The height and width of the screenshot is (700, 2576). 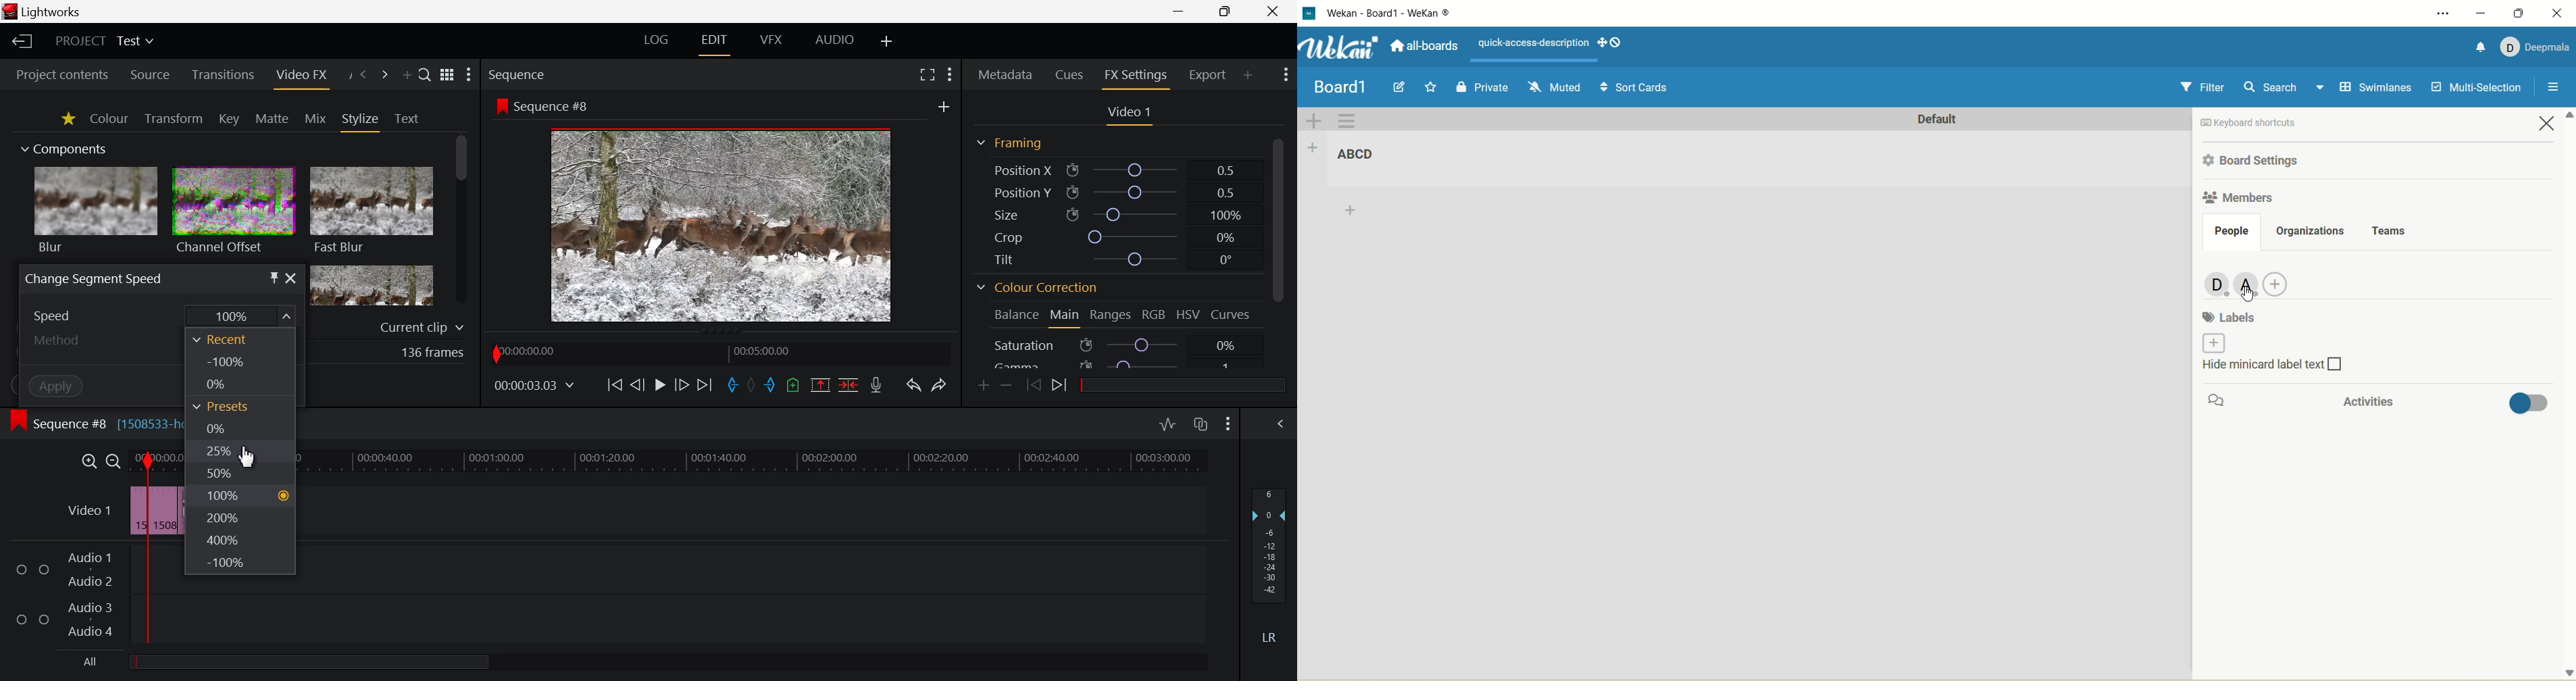 I want to click on text, so click(x=2279, y=123).